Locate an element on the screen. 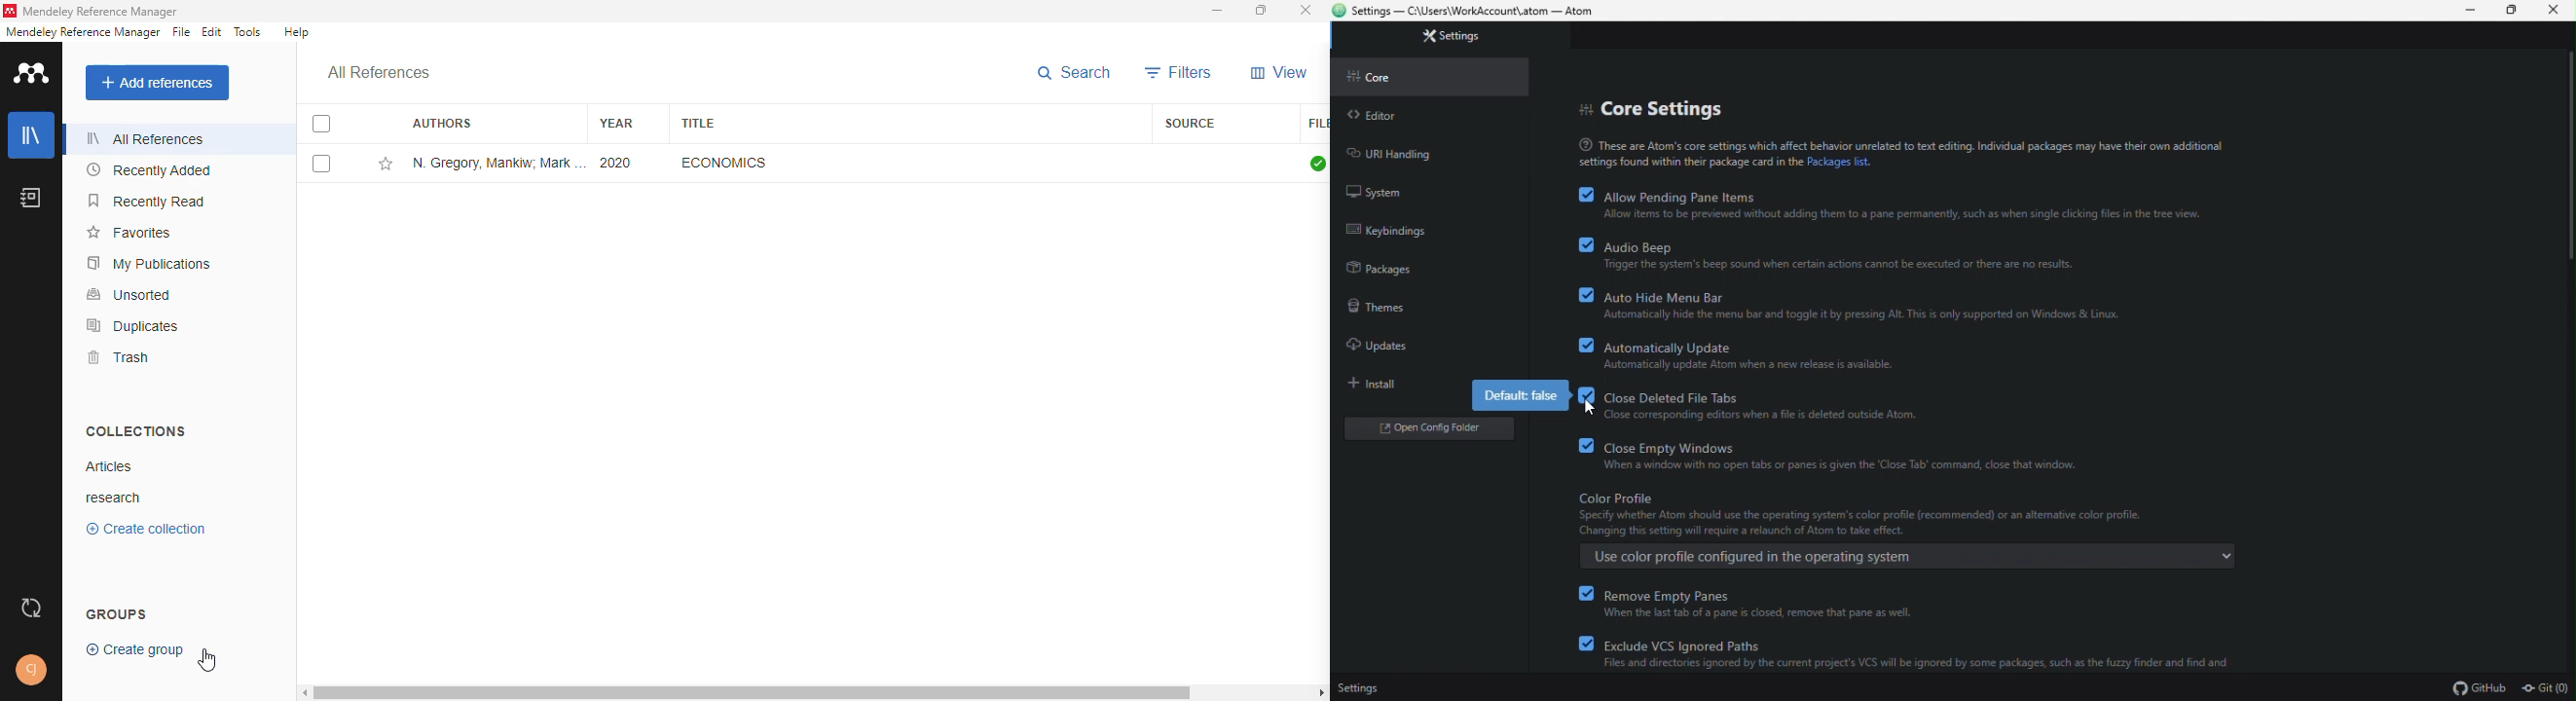  unsorted is located at coordinates (128, 294).